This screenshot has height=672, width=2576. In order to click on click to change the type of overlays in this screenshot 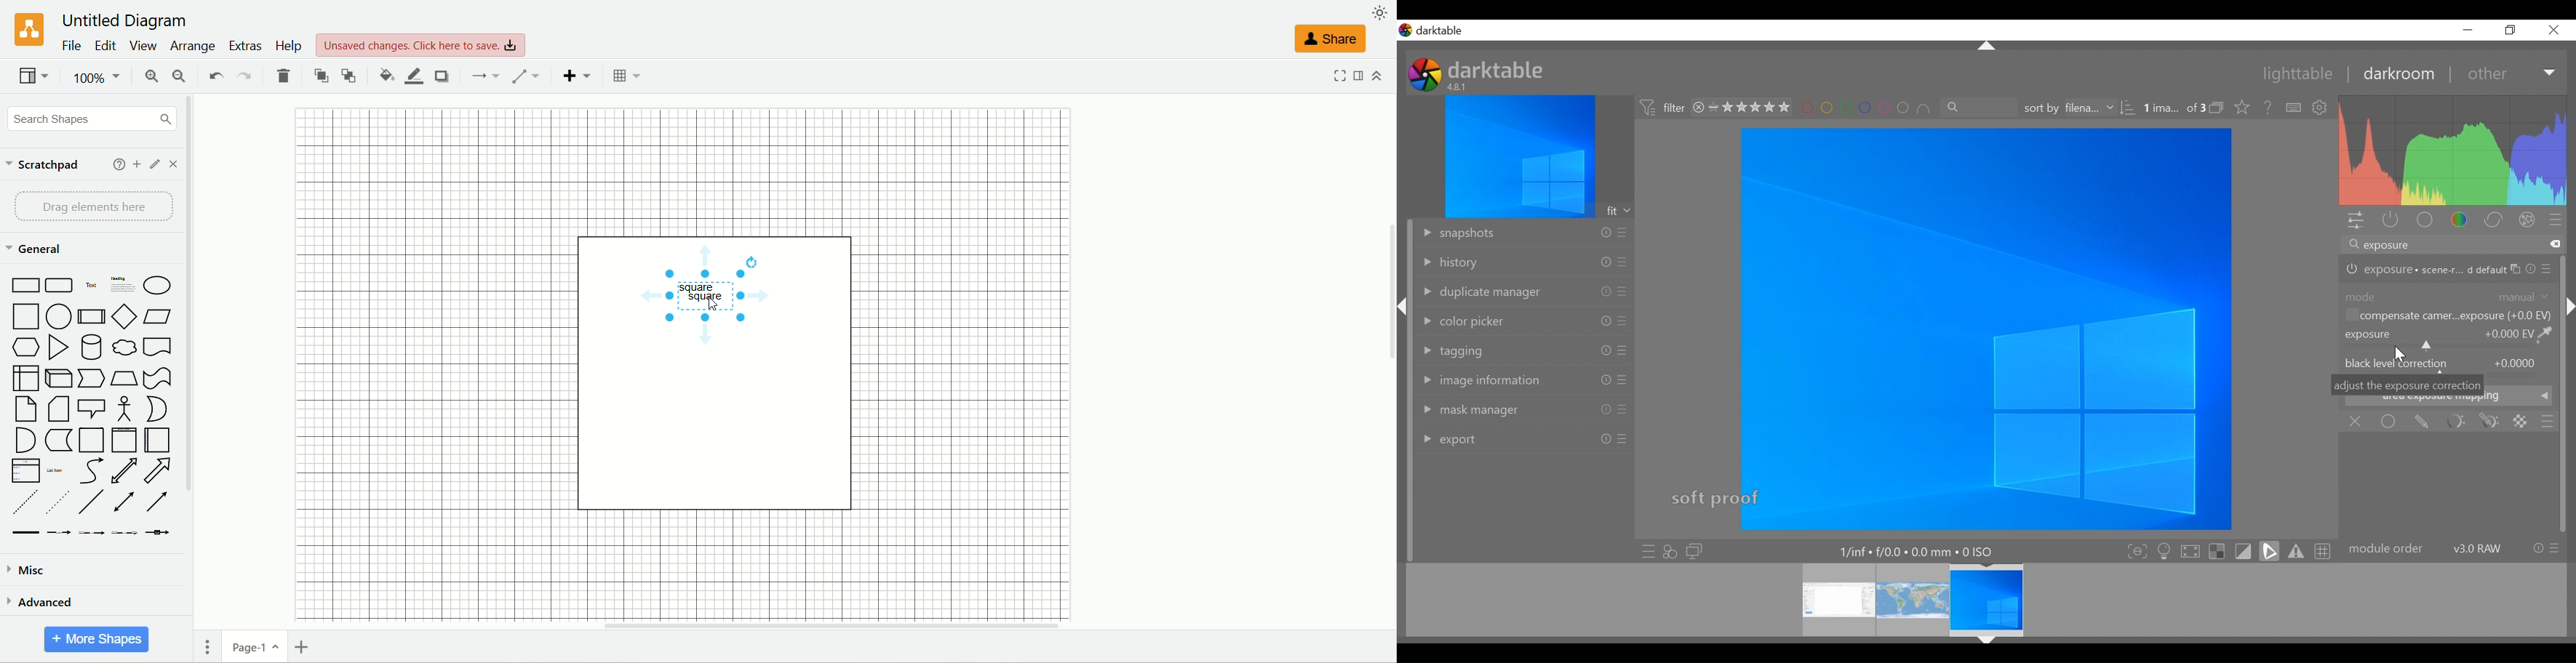, I will do `click(2240, 106)`.